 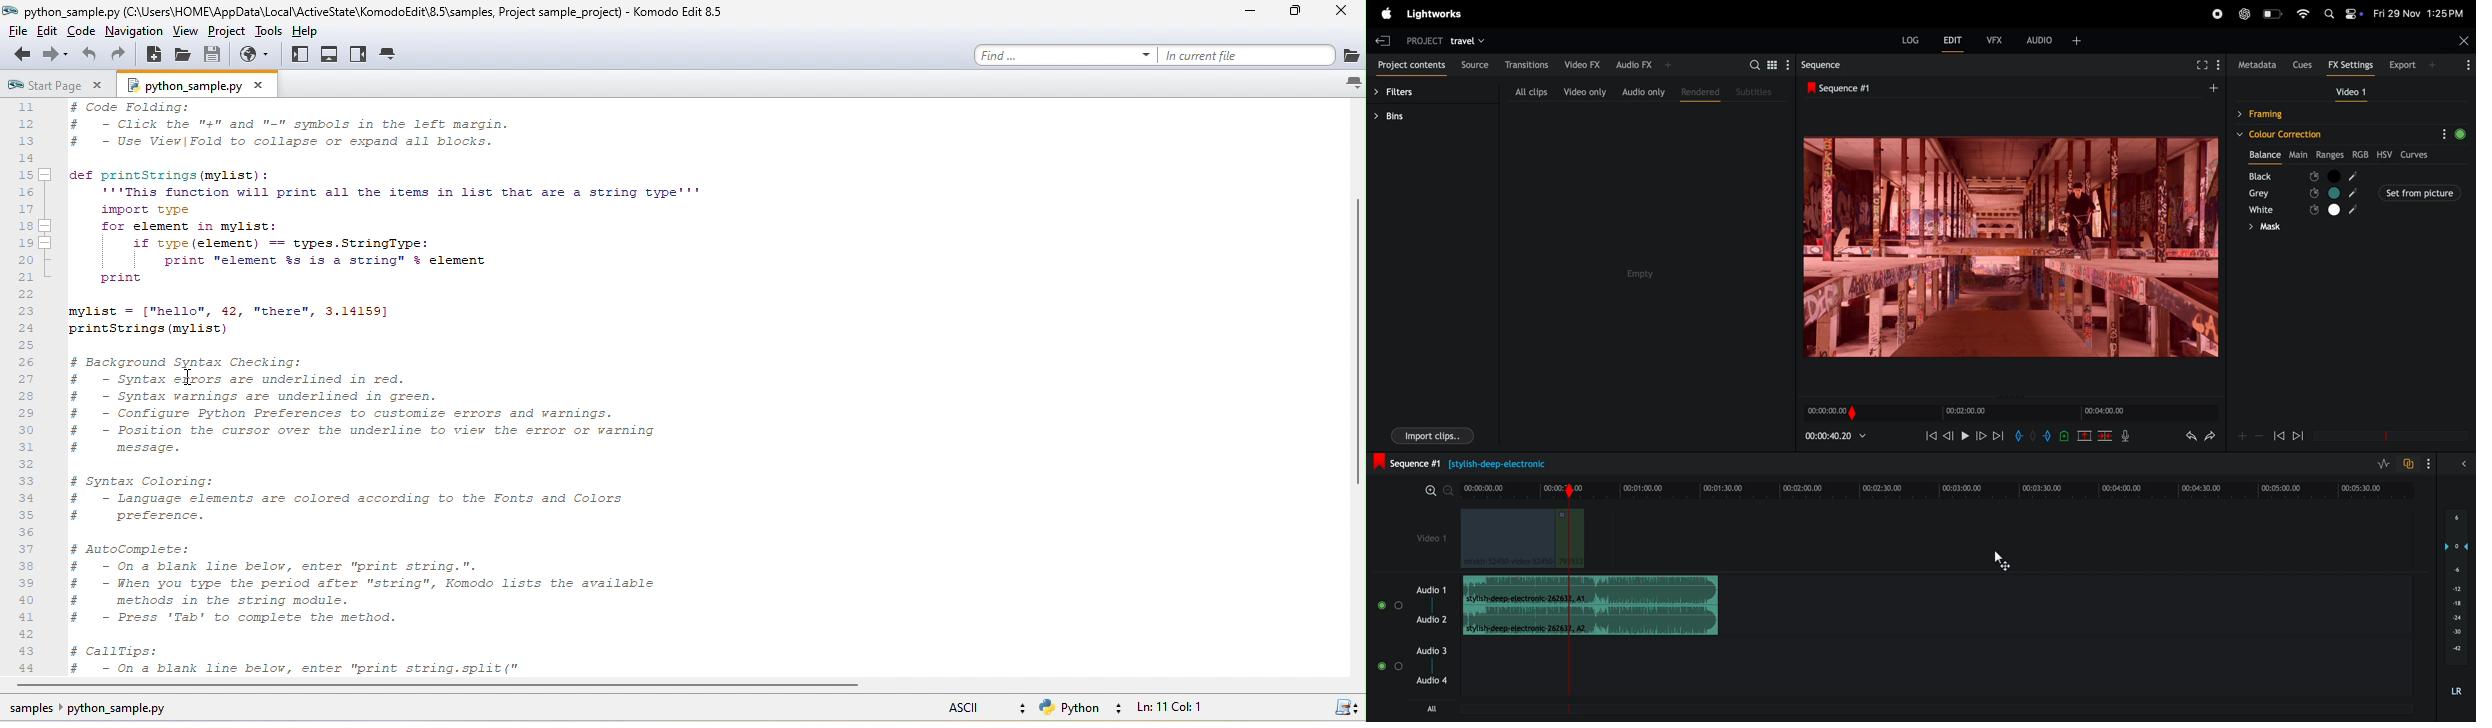 What do you see at coordinates (2343, 192) in the screenshot?
I see `set from picture` at bounding box center [2343, 192].